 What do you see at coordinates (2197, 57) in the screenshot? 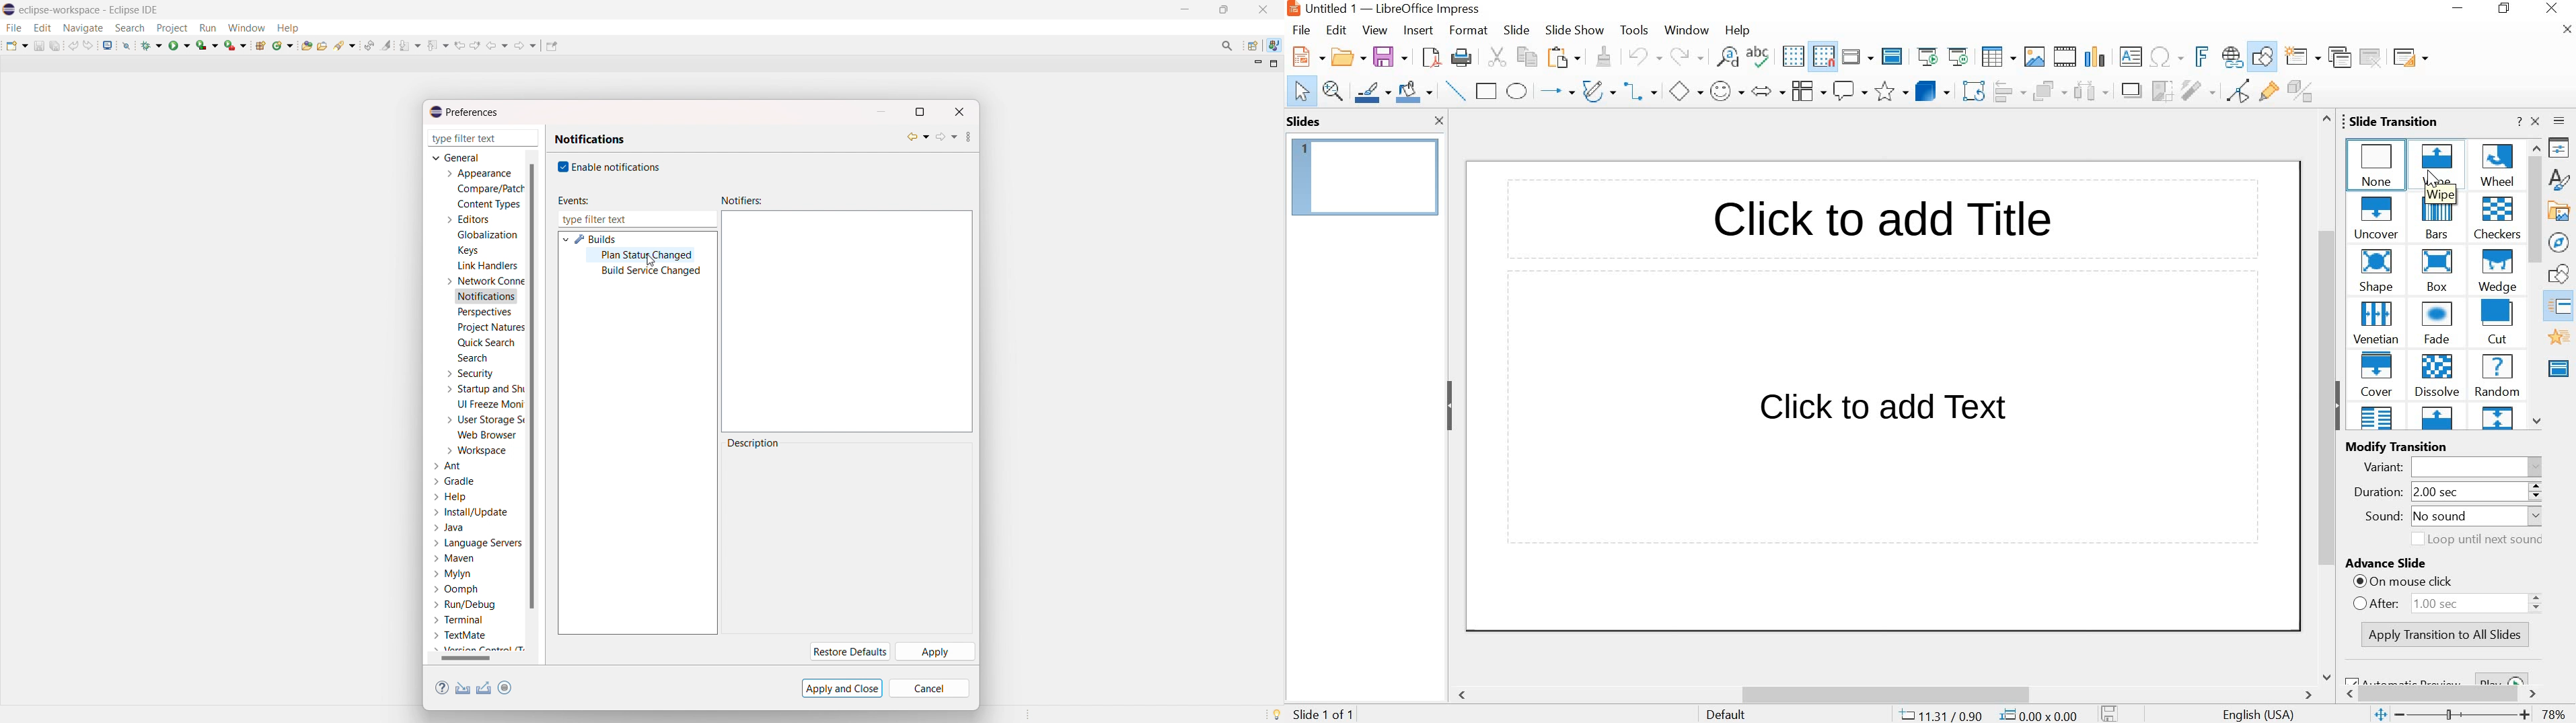
I see `Insert frontwork text` at bounding box center [2197, 57].